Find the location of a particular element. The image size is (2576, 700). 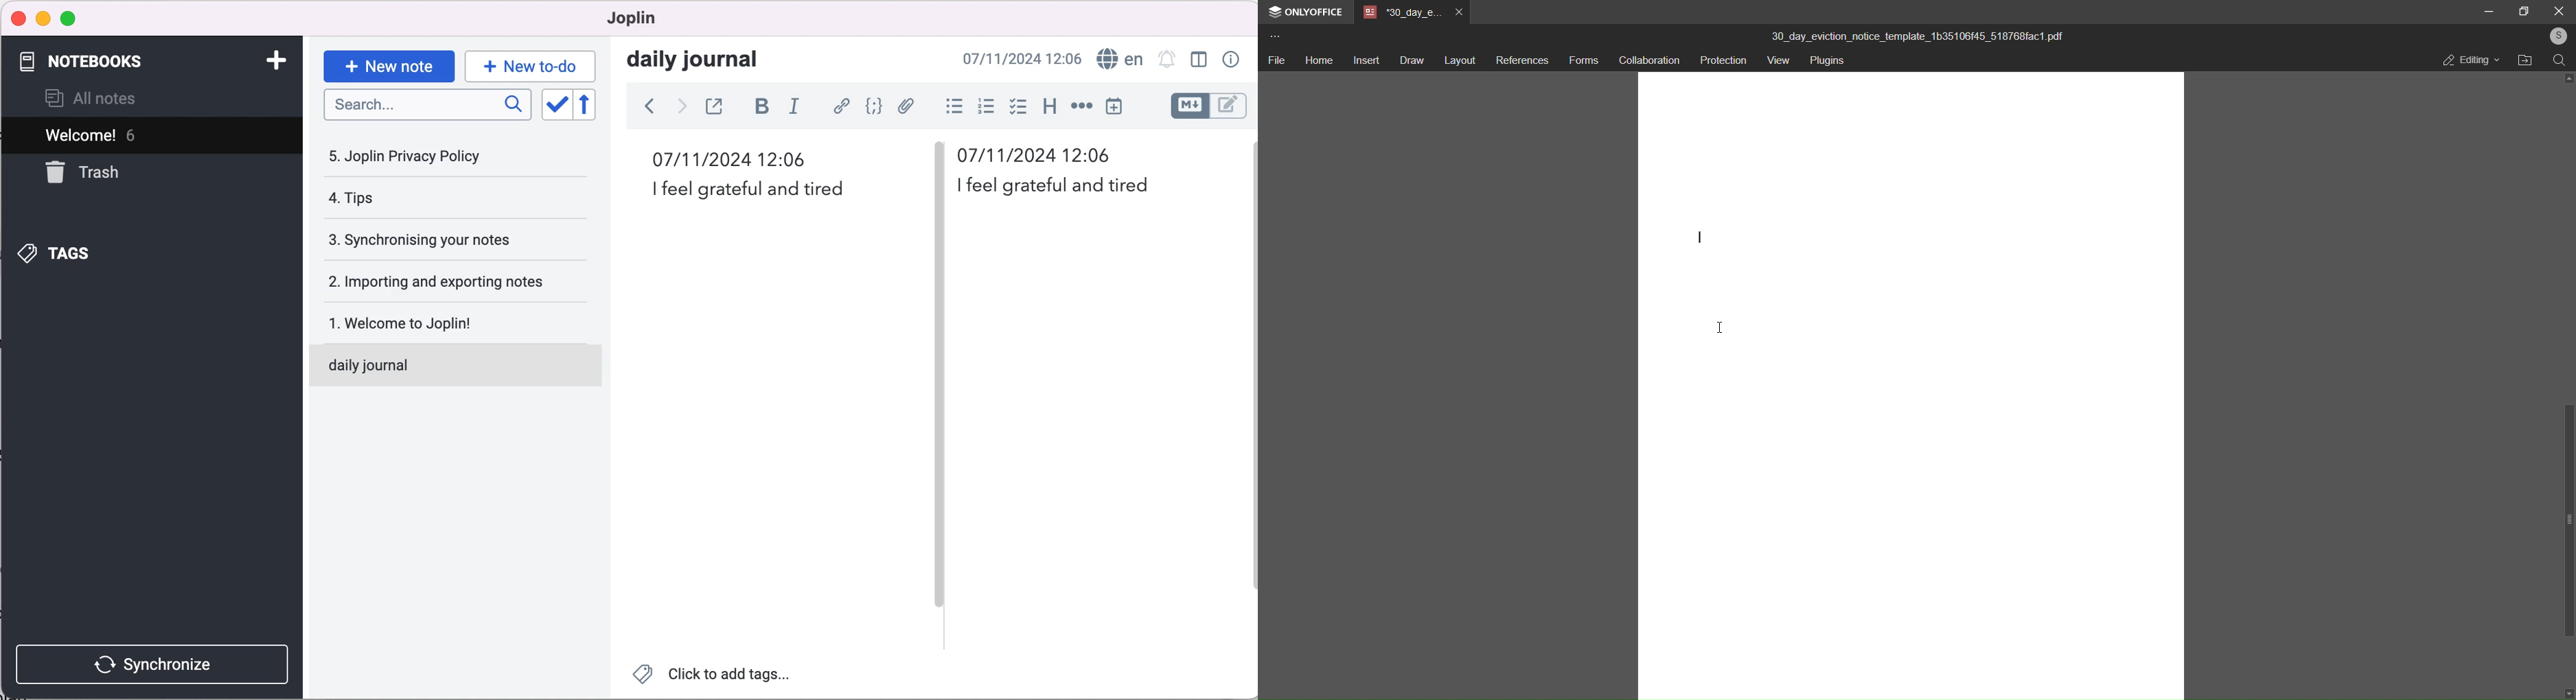

search is located at coordinates (425, 106).